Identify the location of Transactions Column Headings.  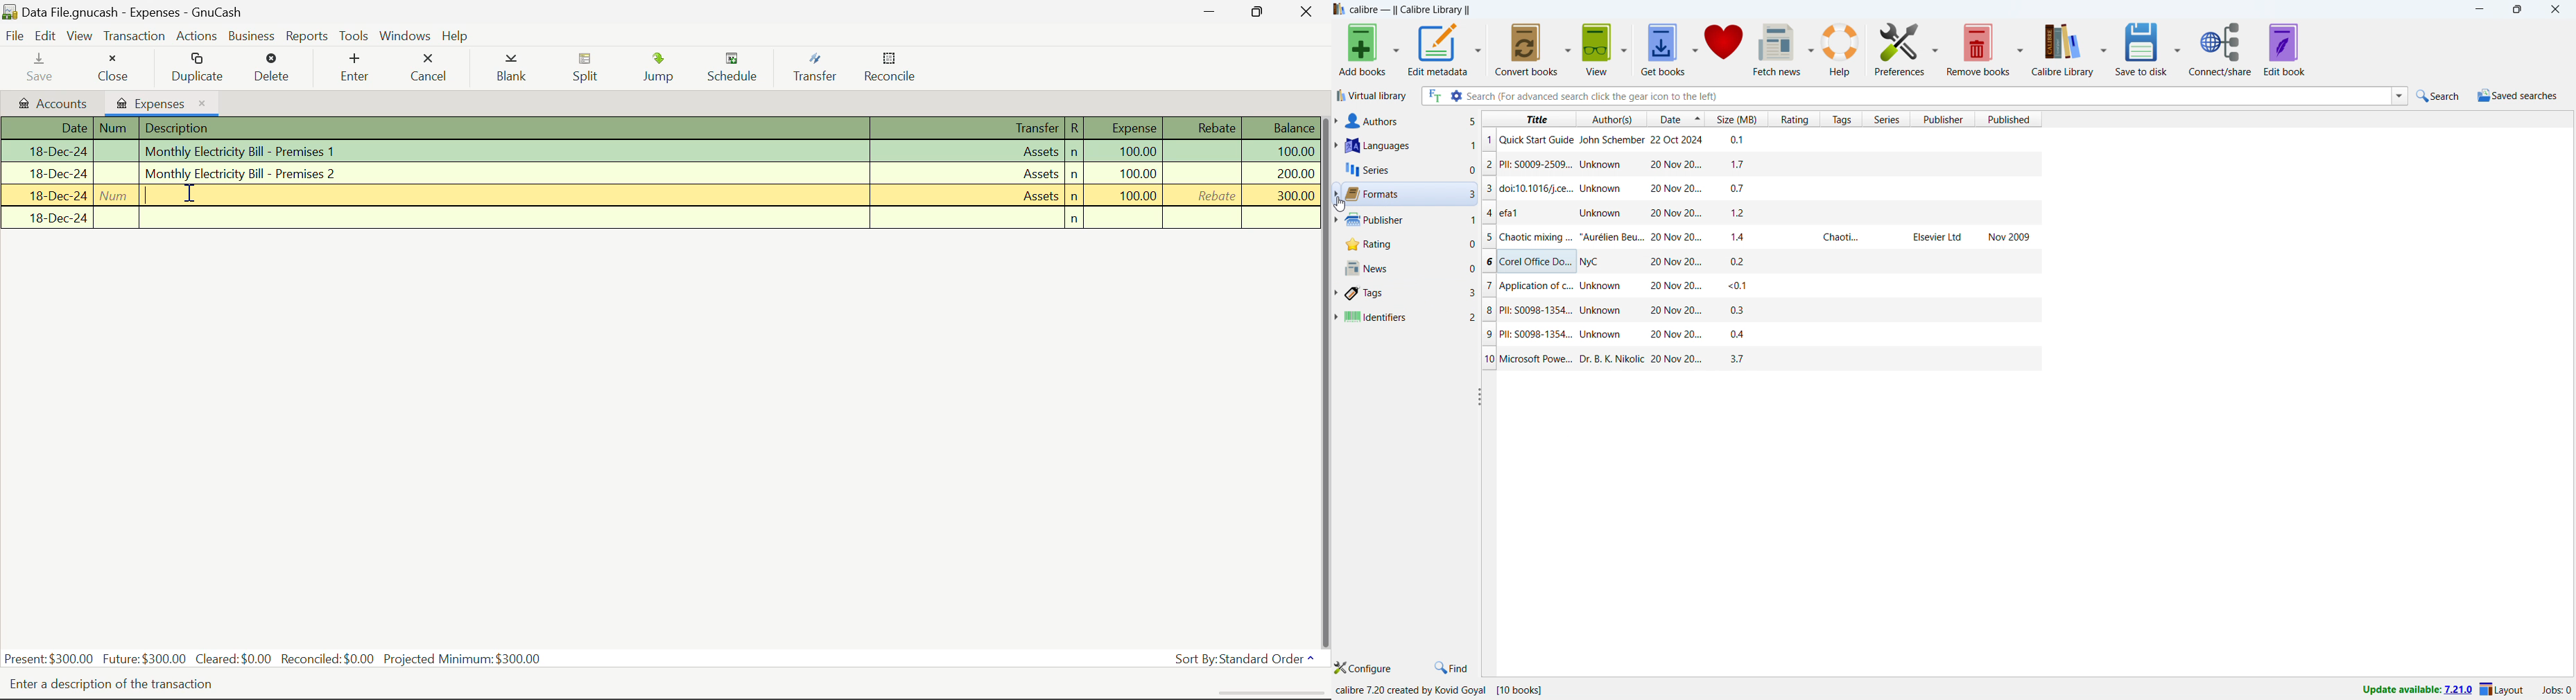
(663, 129).